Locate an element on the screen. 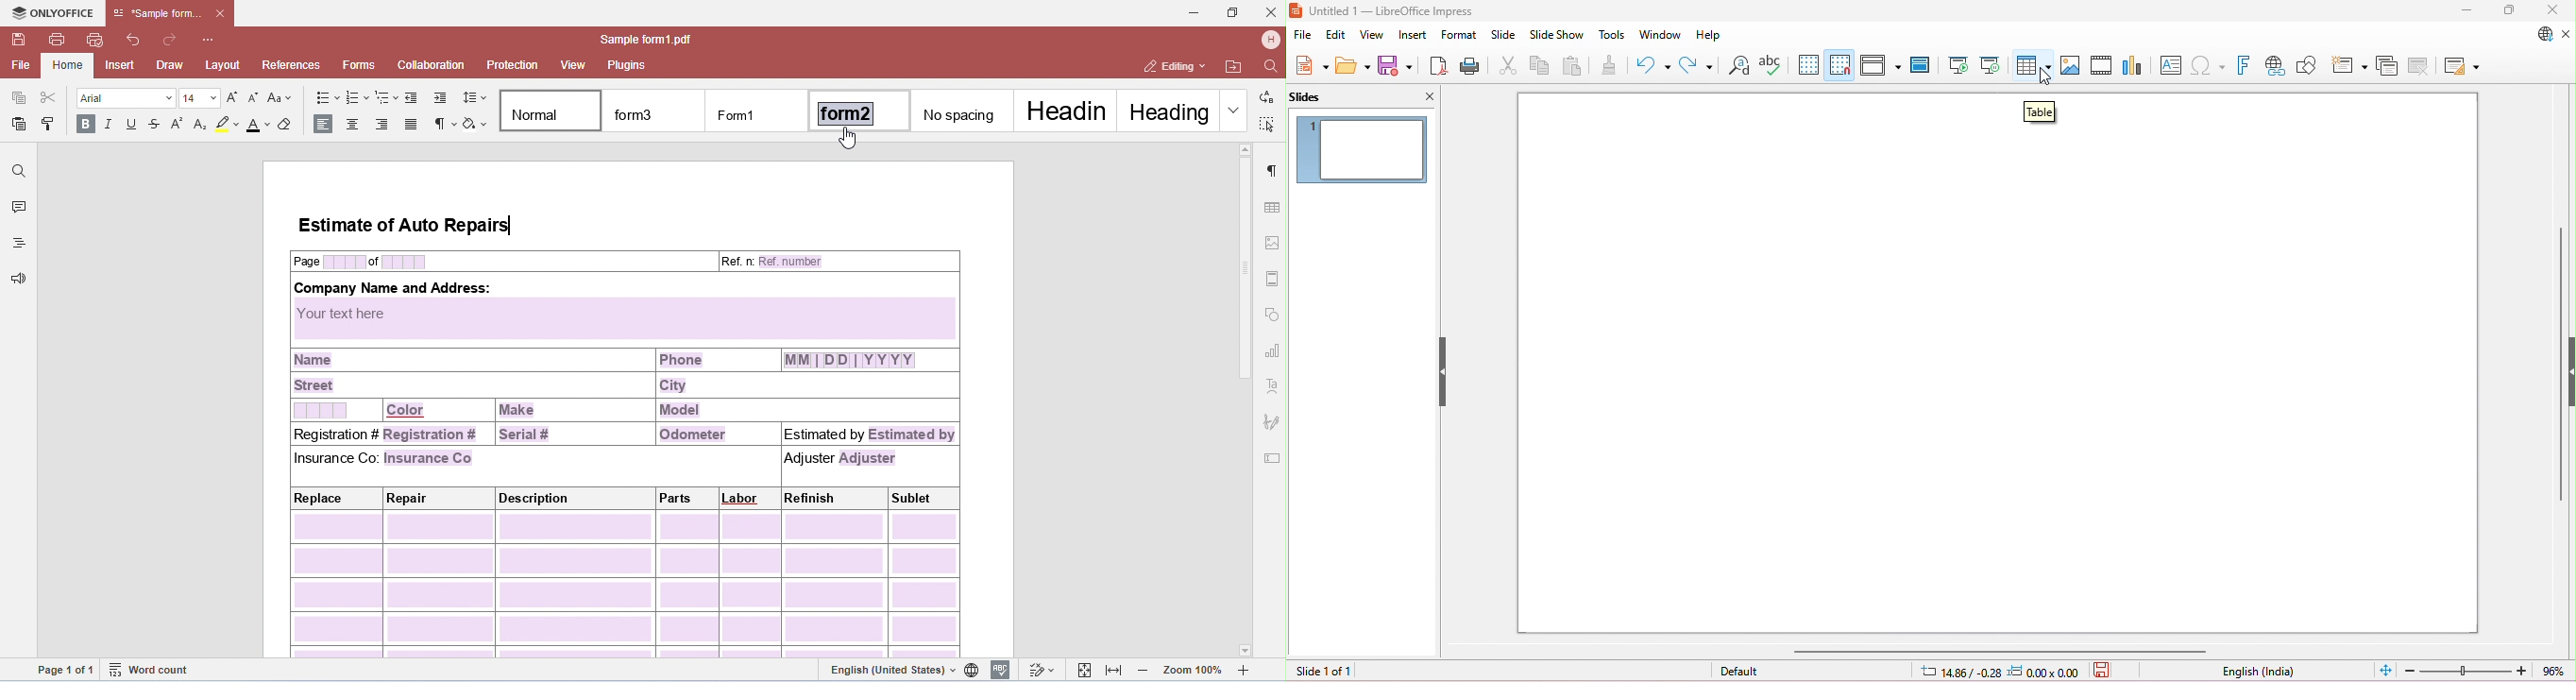  language is located at coordinates (2258, 673).